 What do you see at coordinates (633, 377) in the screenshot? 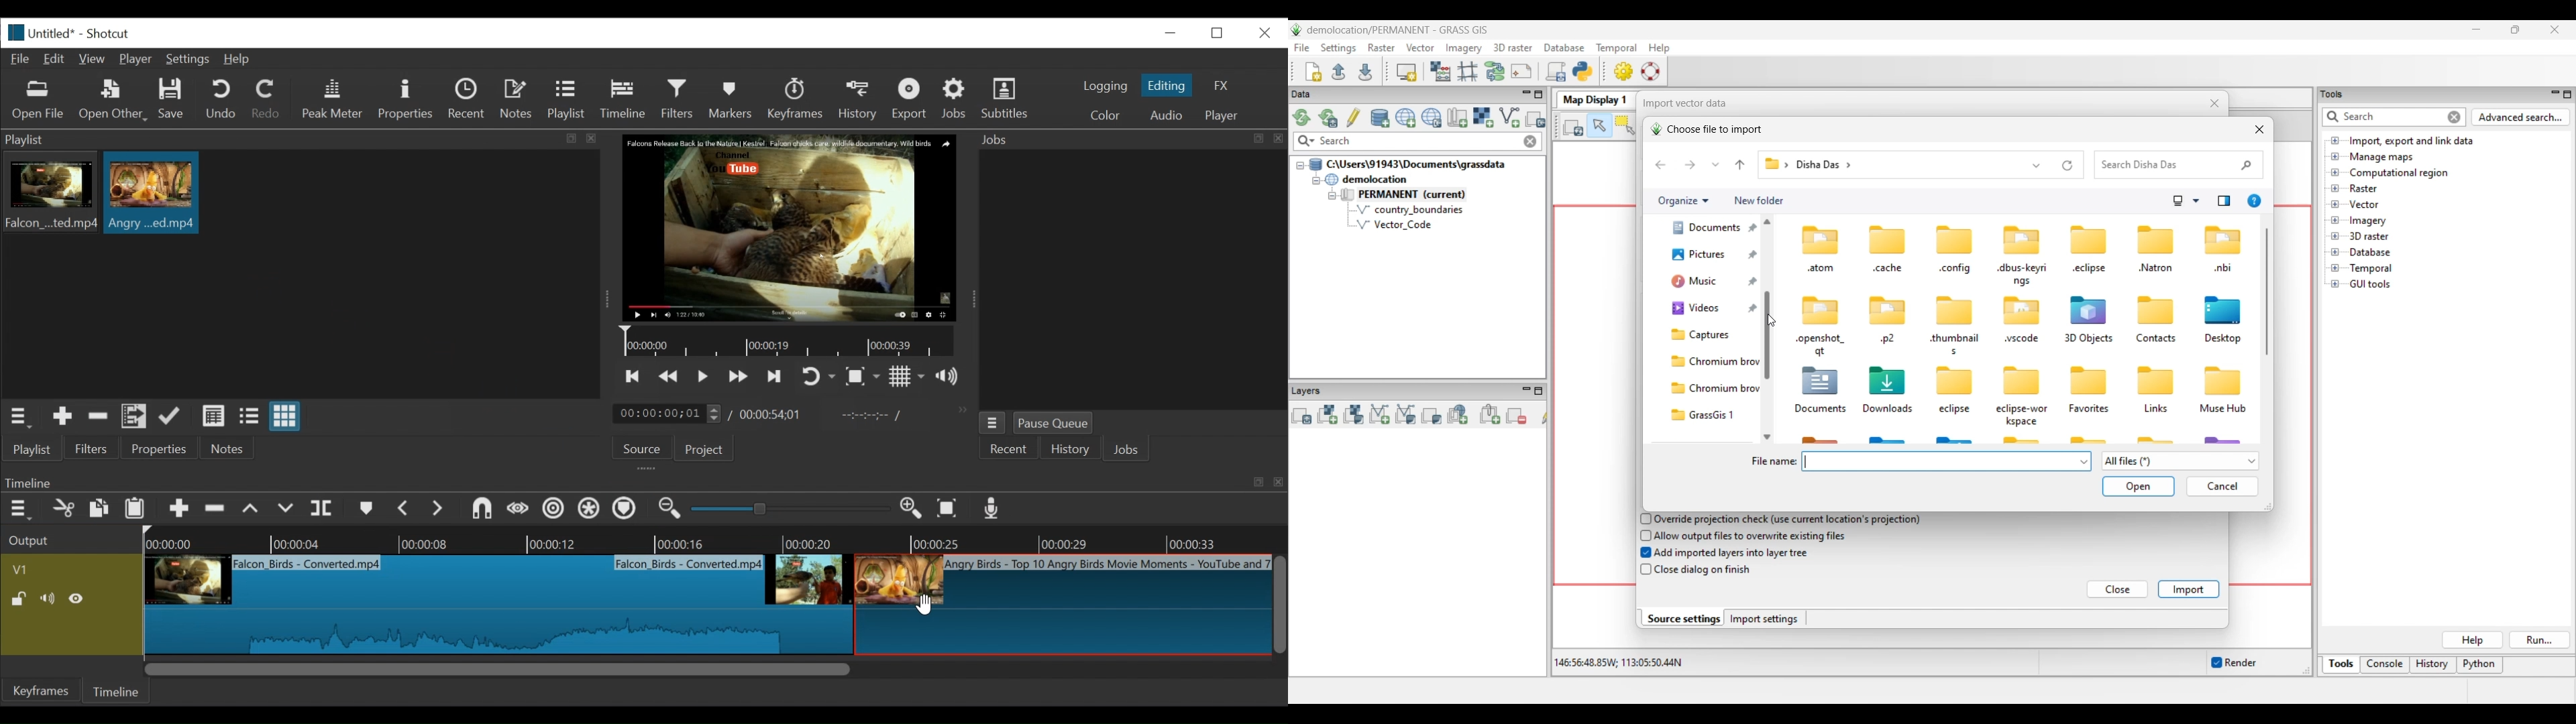
I see `skip to the previous point` at bounding box center [633, 377].